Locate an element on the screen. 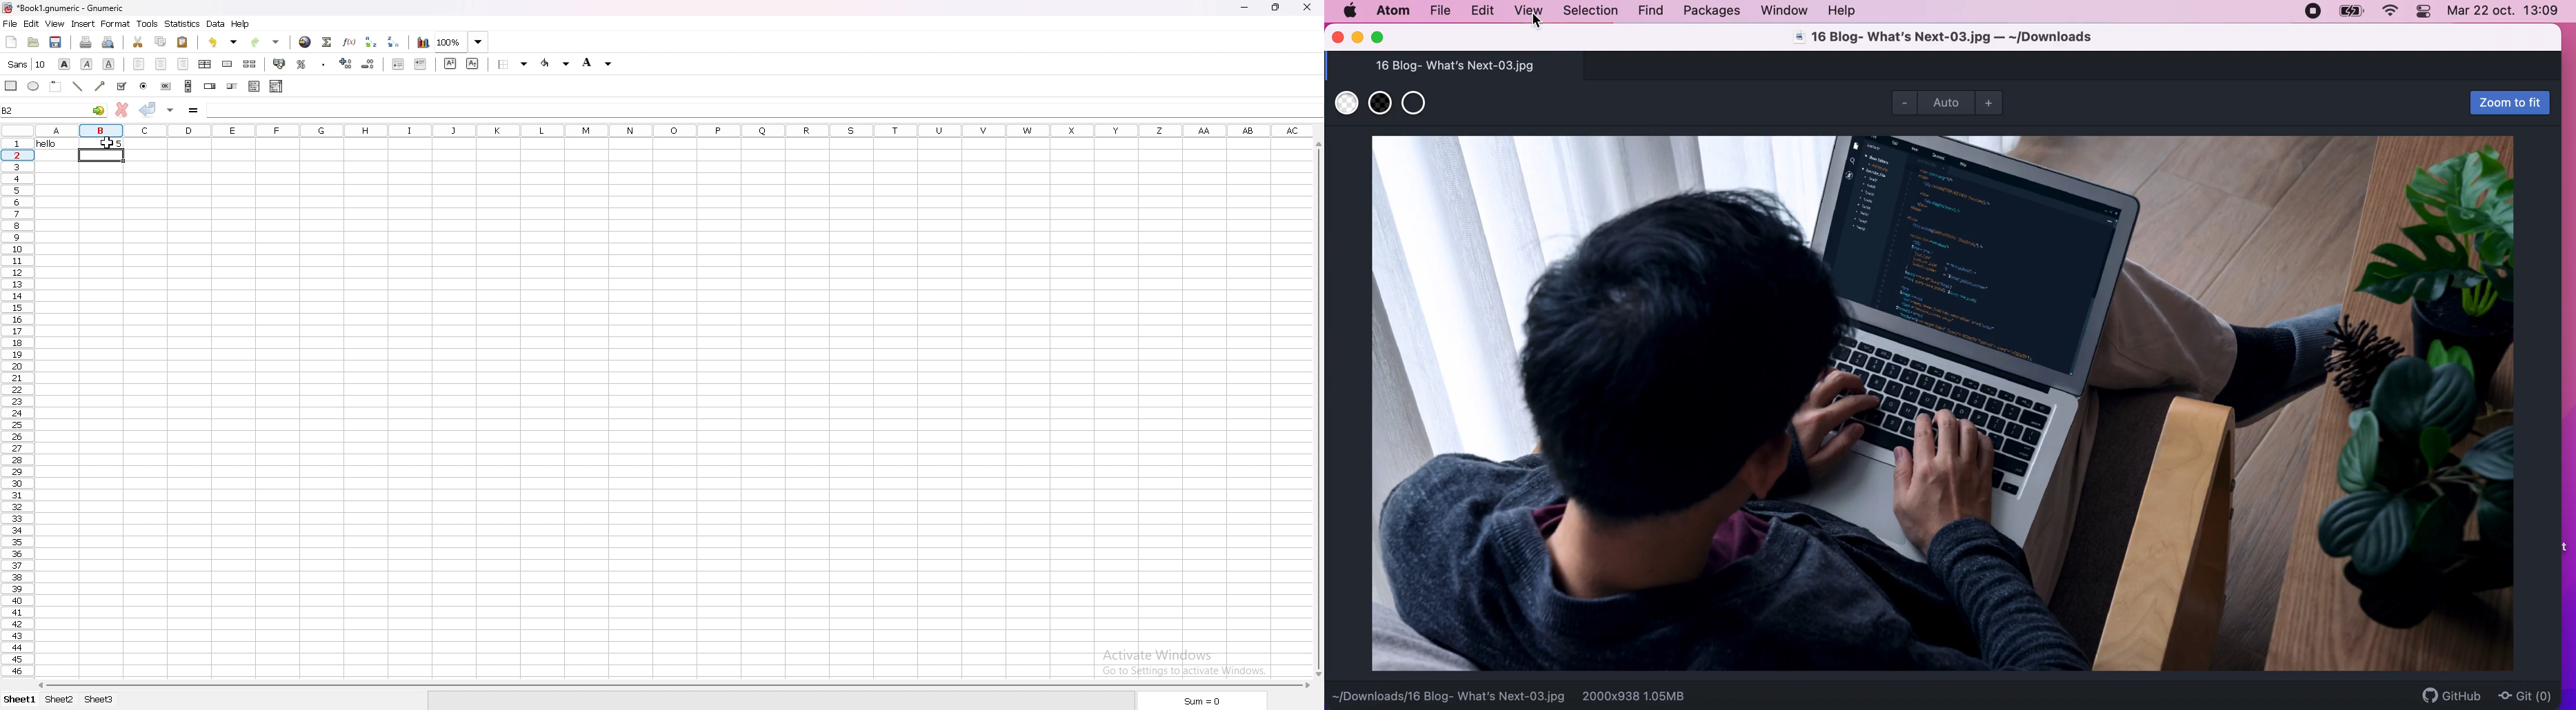 Image resolution: width=2576 pixels, height=728 pixels. sort descending is located at coordinates (394, 41).